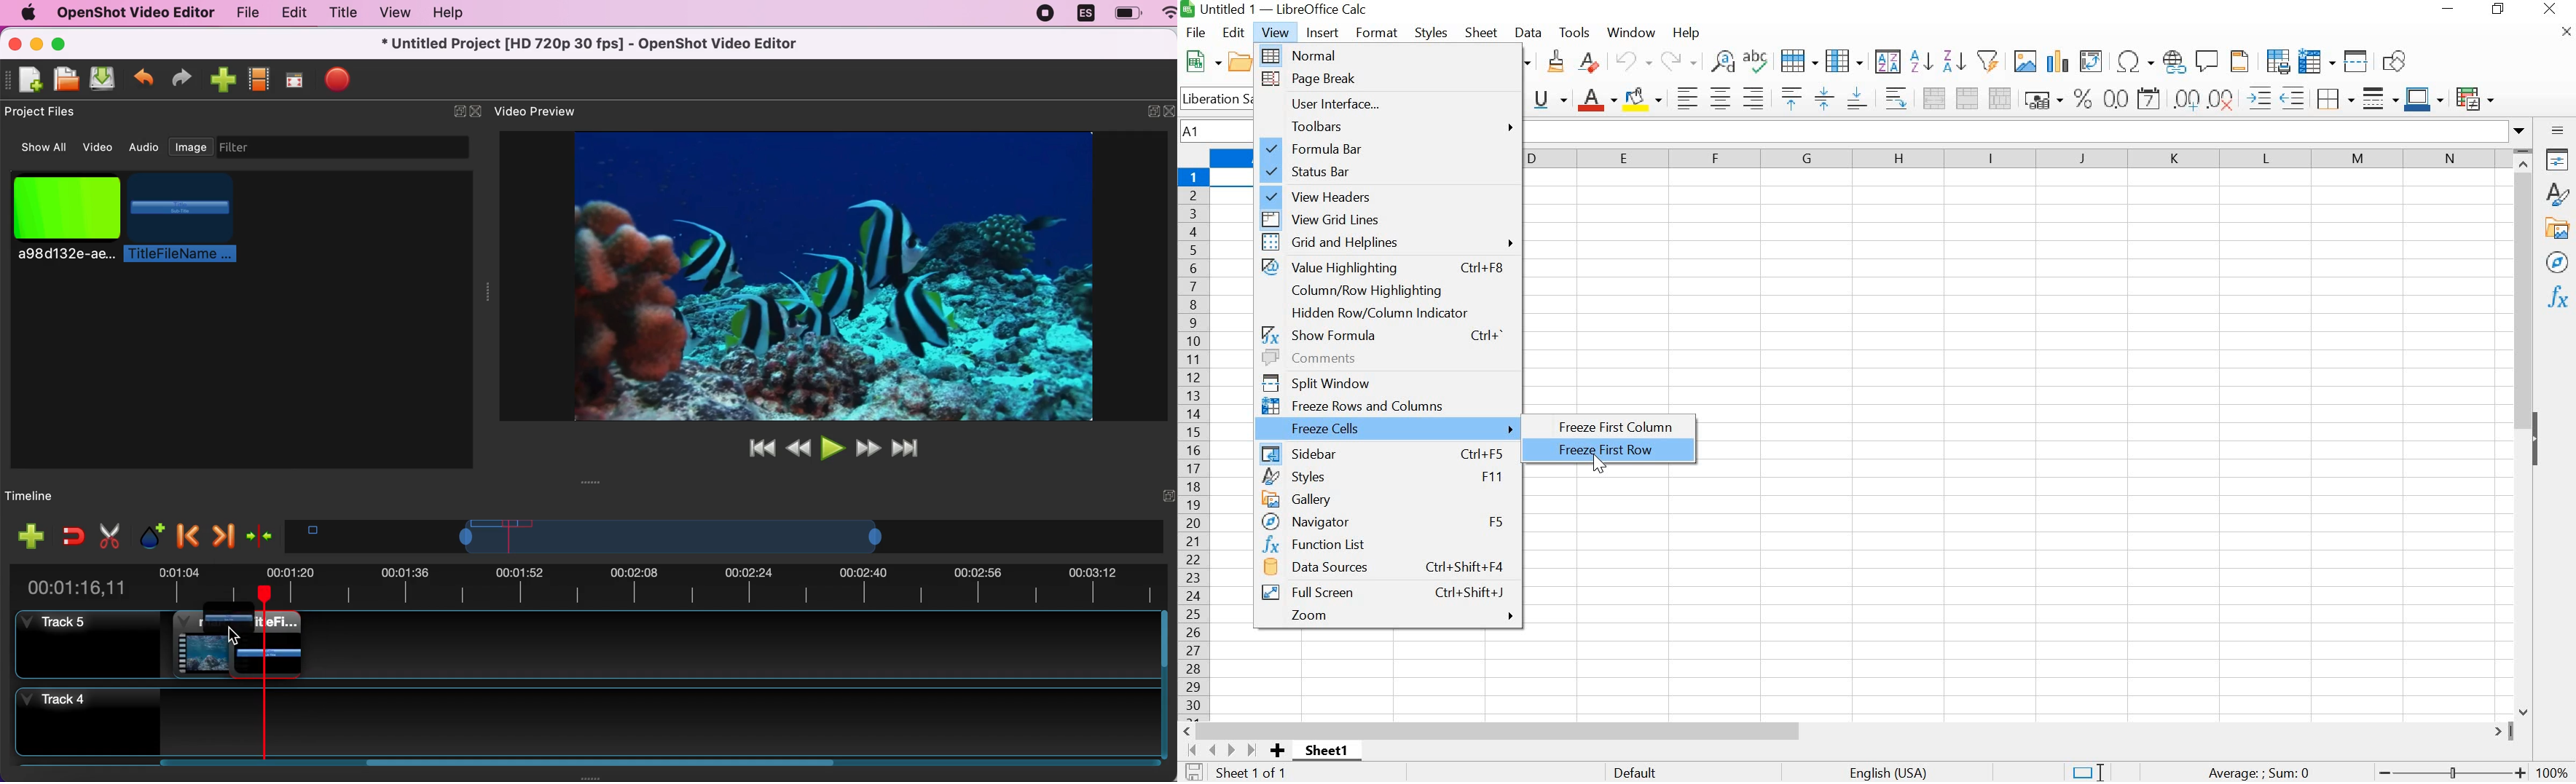  I want to click on ZOOM OUT OR ZOOM IN, so click(2449, 773).